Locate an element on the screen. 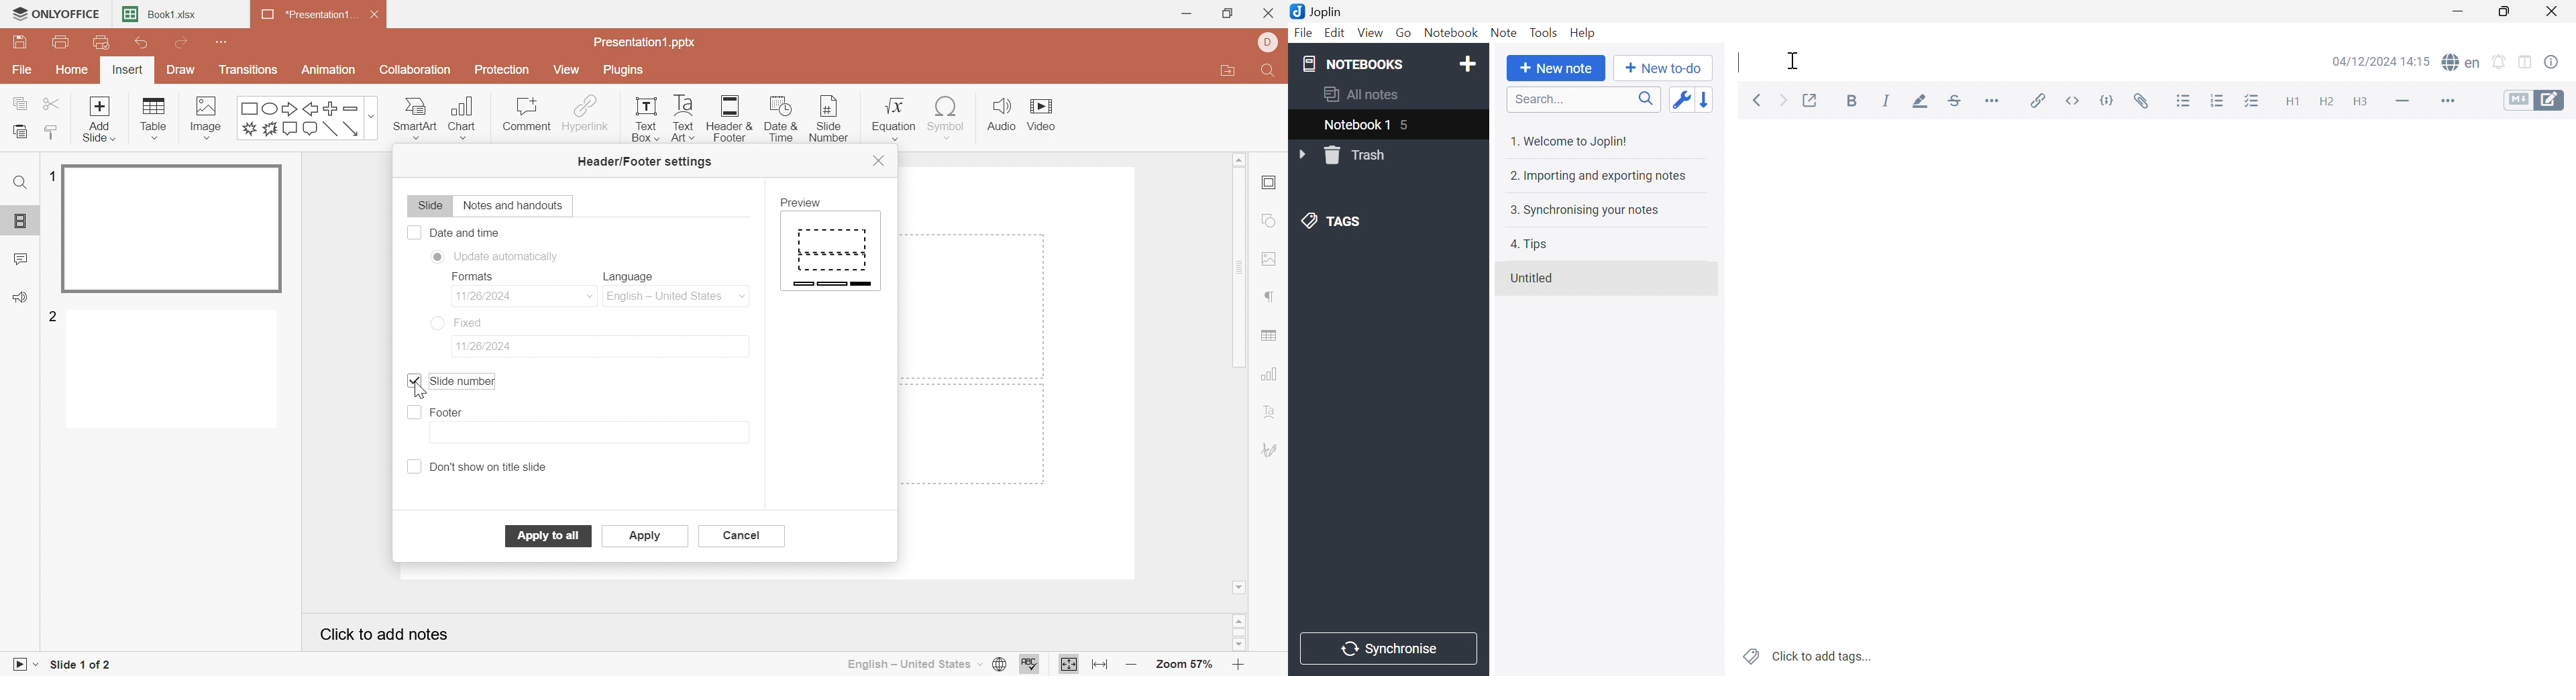  Forward is located at coordinates (1784, 102).